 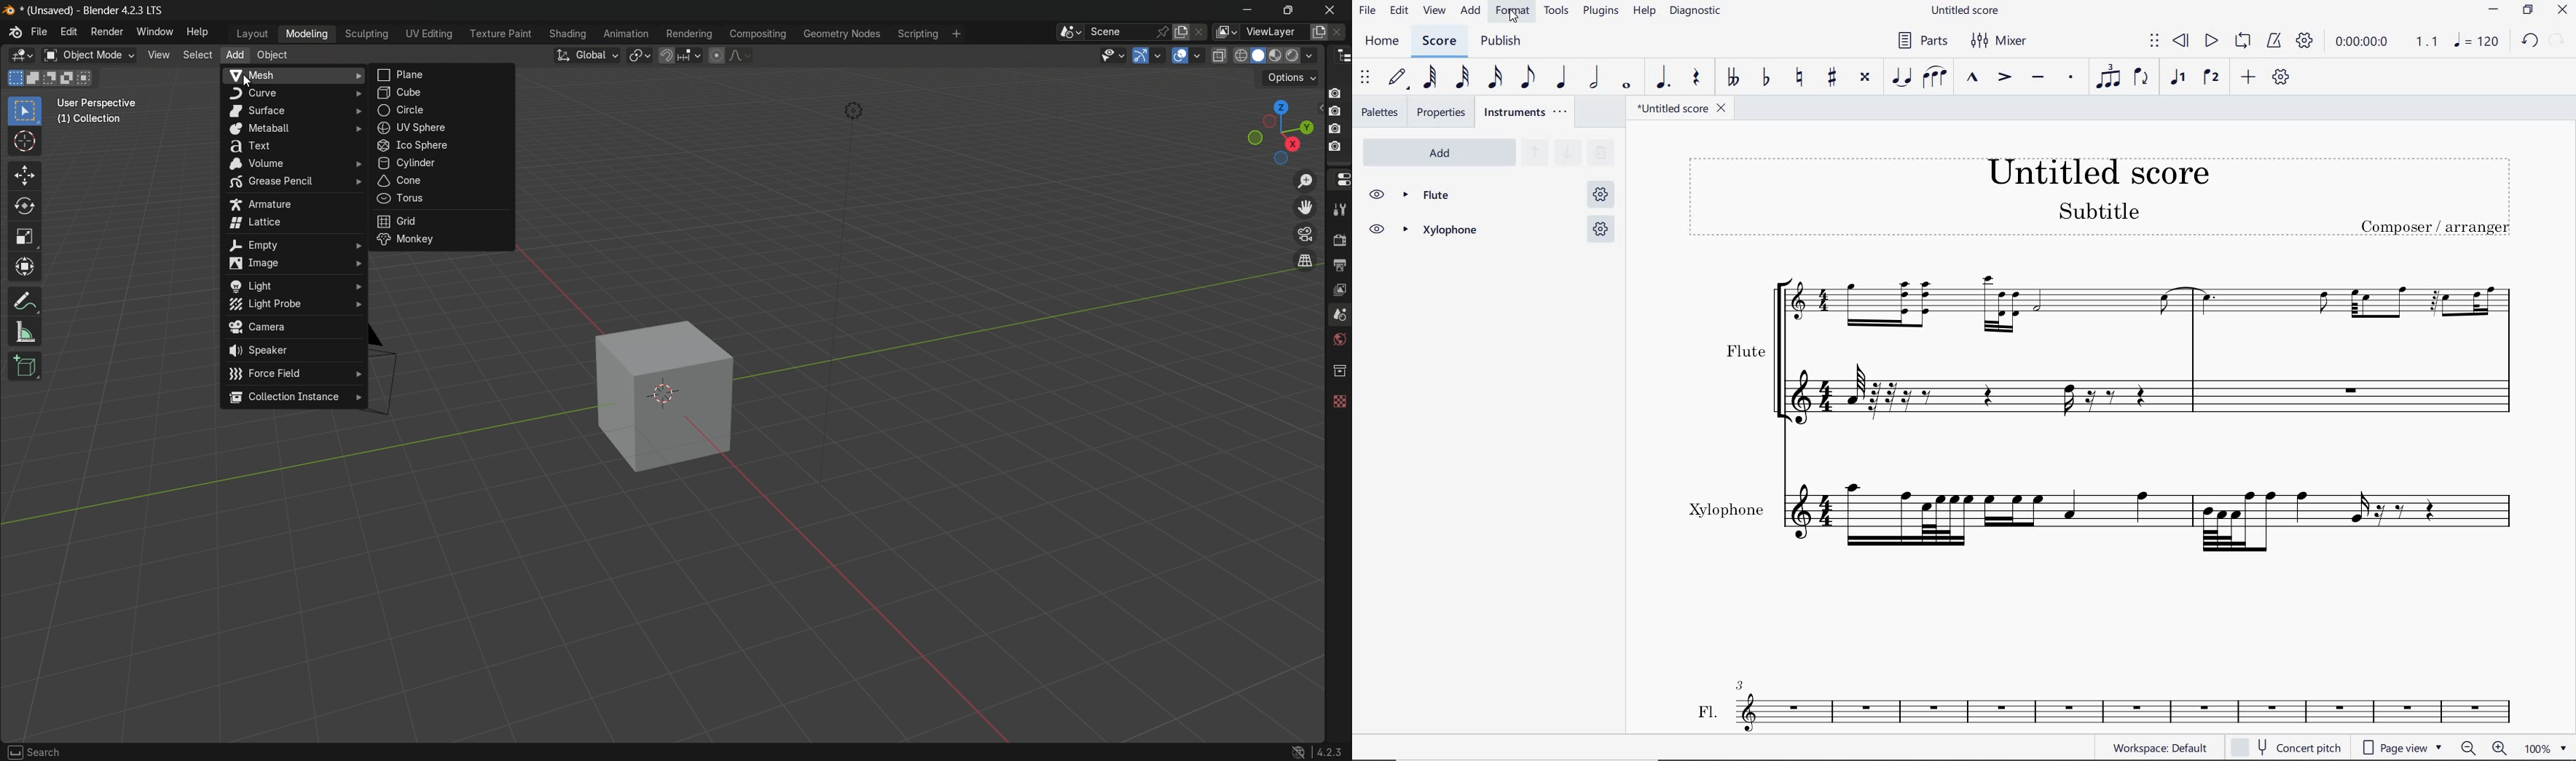 What do you see at coordinates (2246, 78) in the screenshot?
I see `ADD` at bounding box center [2246, 78].